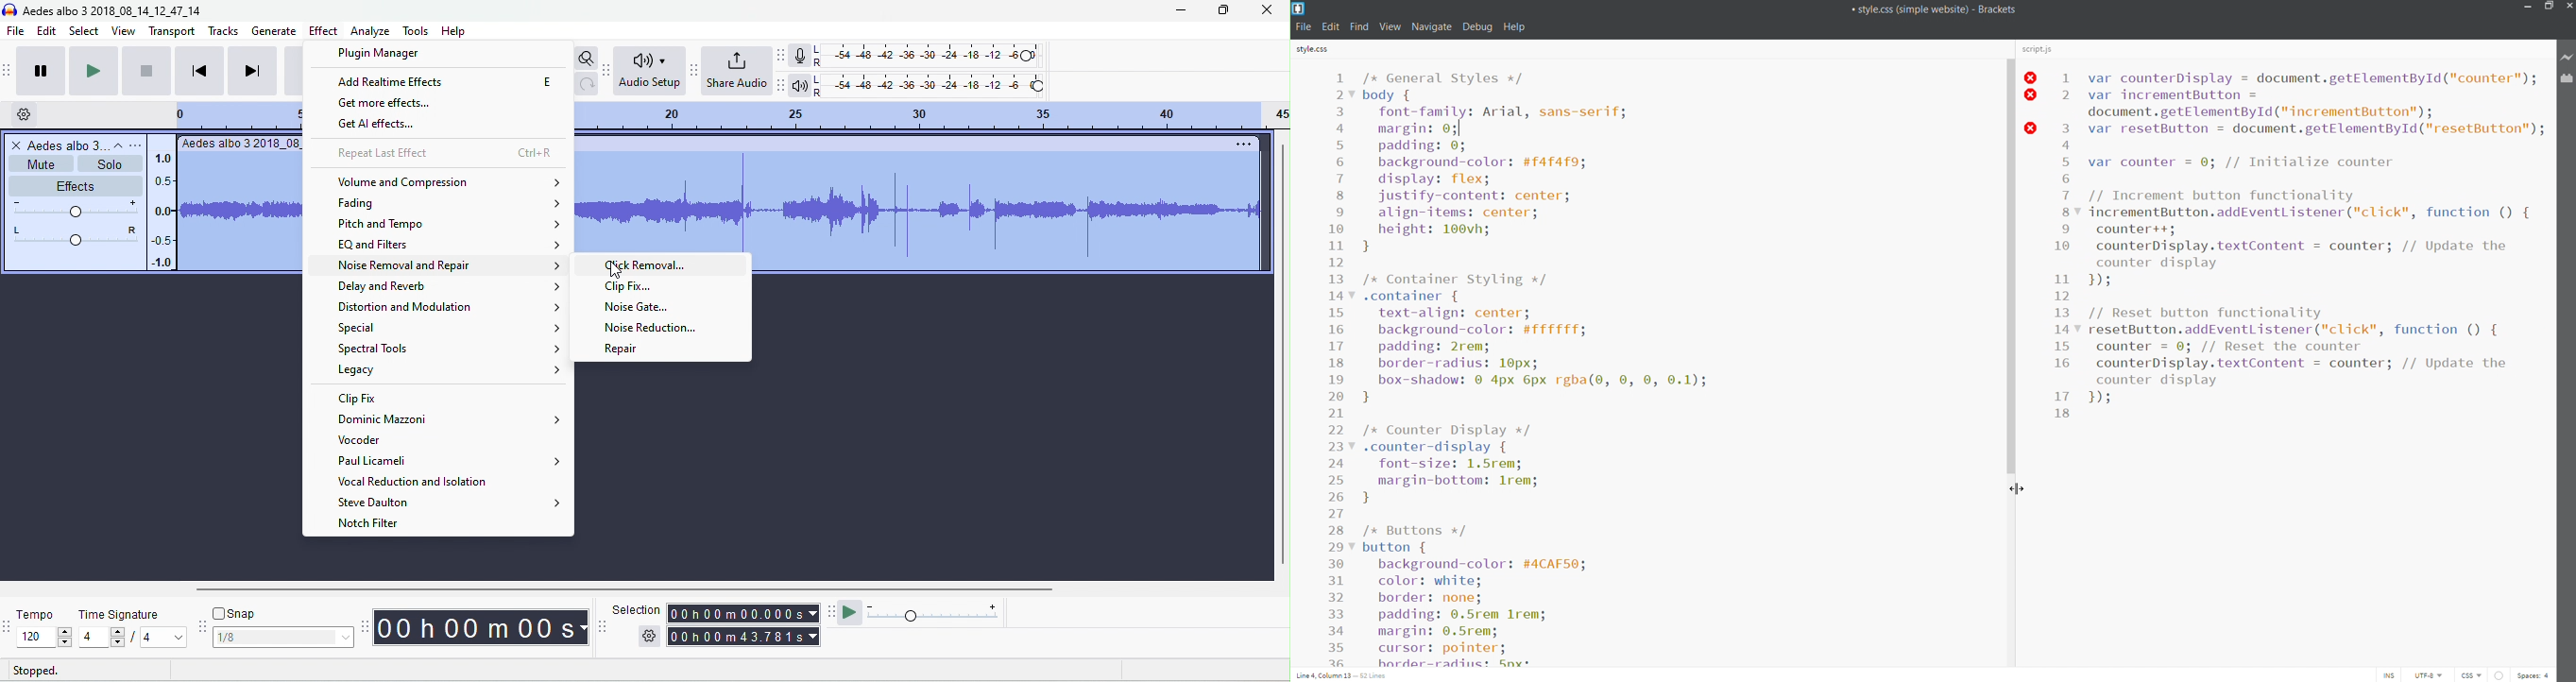 The image size is (2576, 700). What do you see at coordinates (784, 86) in the screenshot?
I see `playback meter toolbar` at bounding box center [784, 86].